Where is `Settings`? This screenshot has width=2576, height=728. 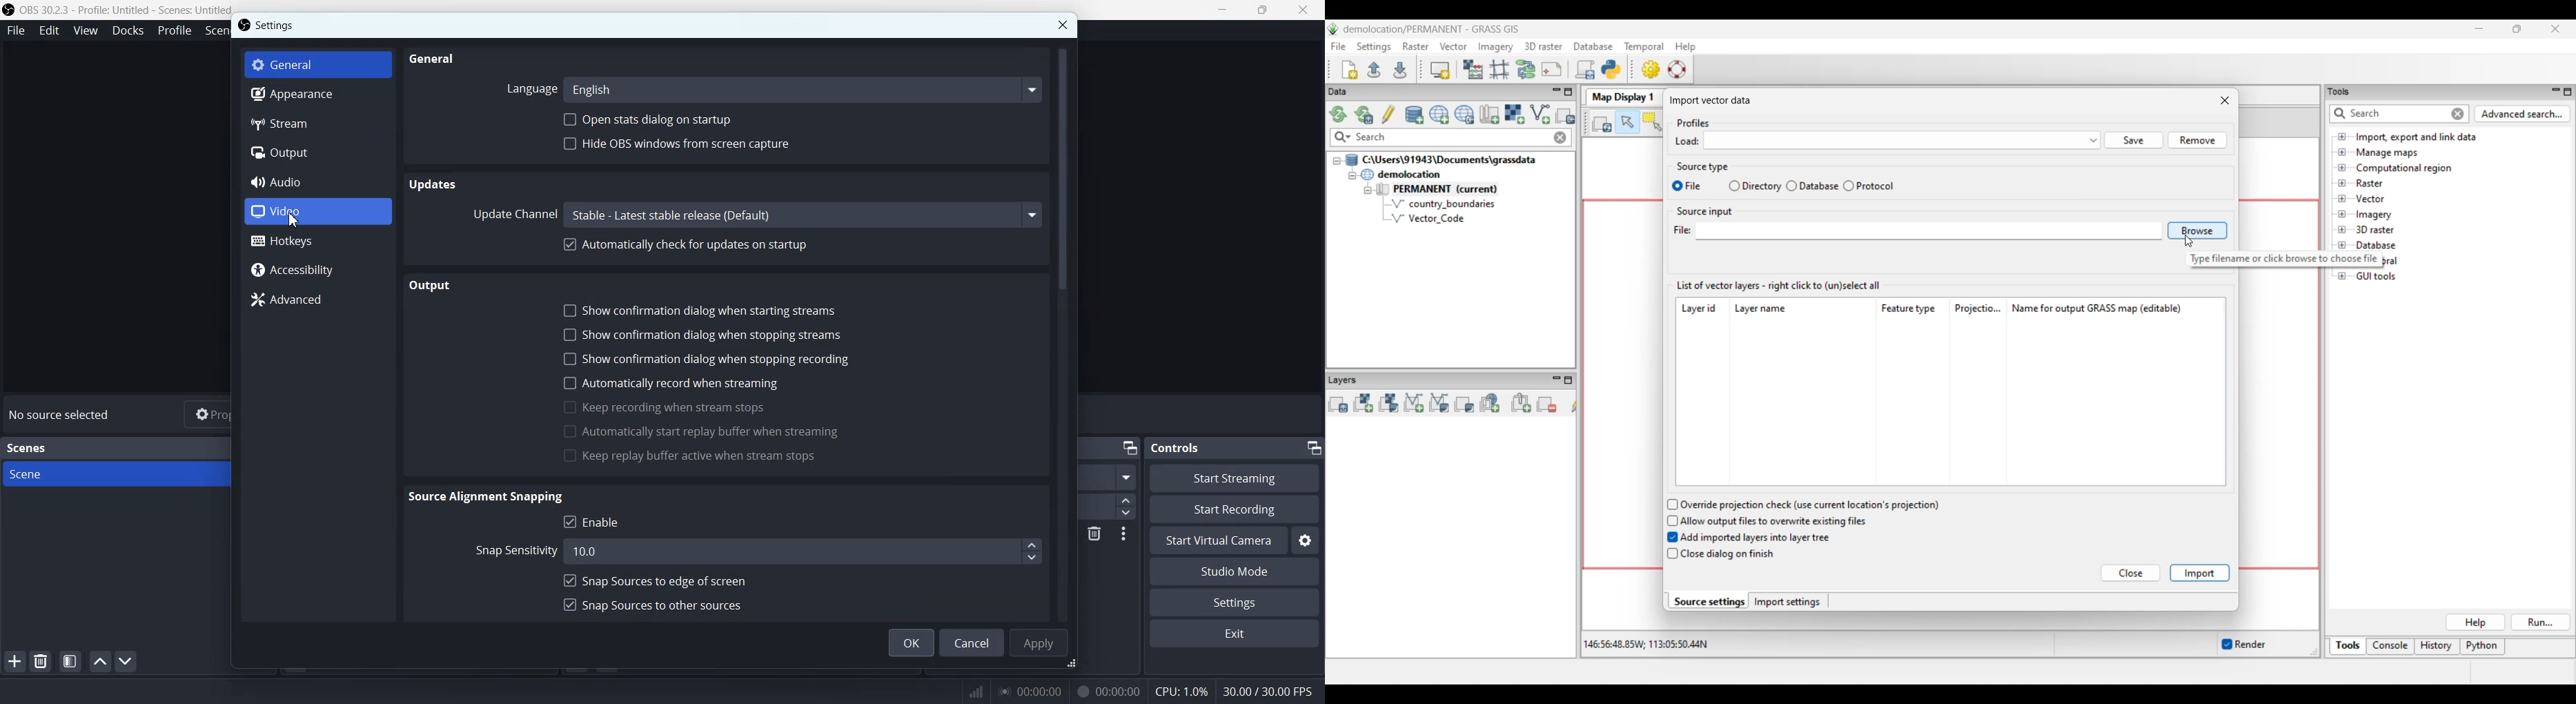
Settings is located at coordinates (268, 25).